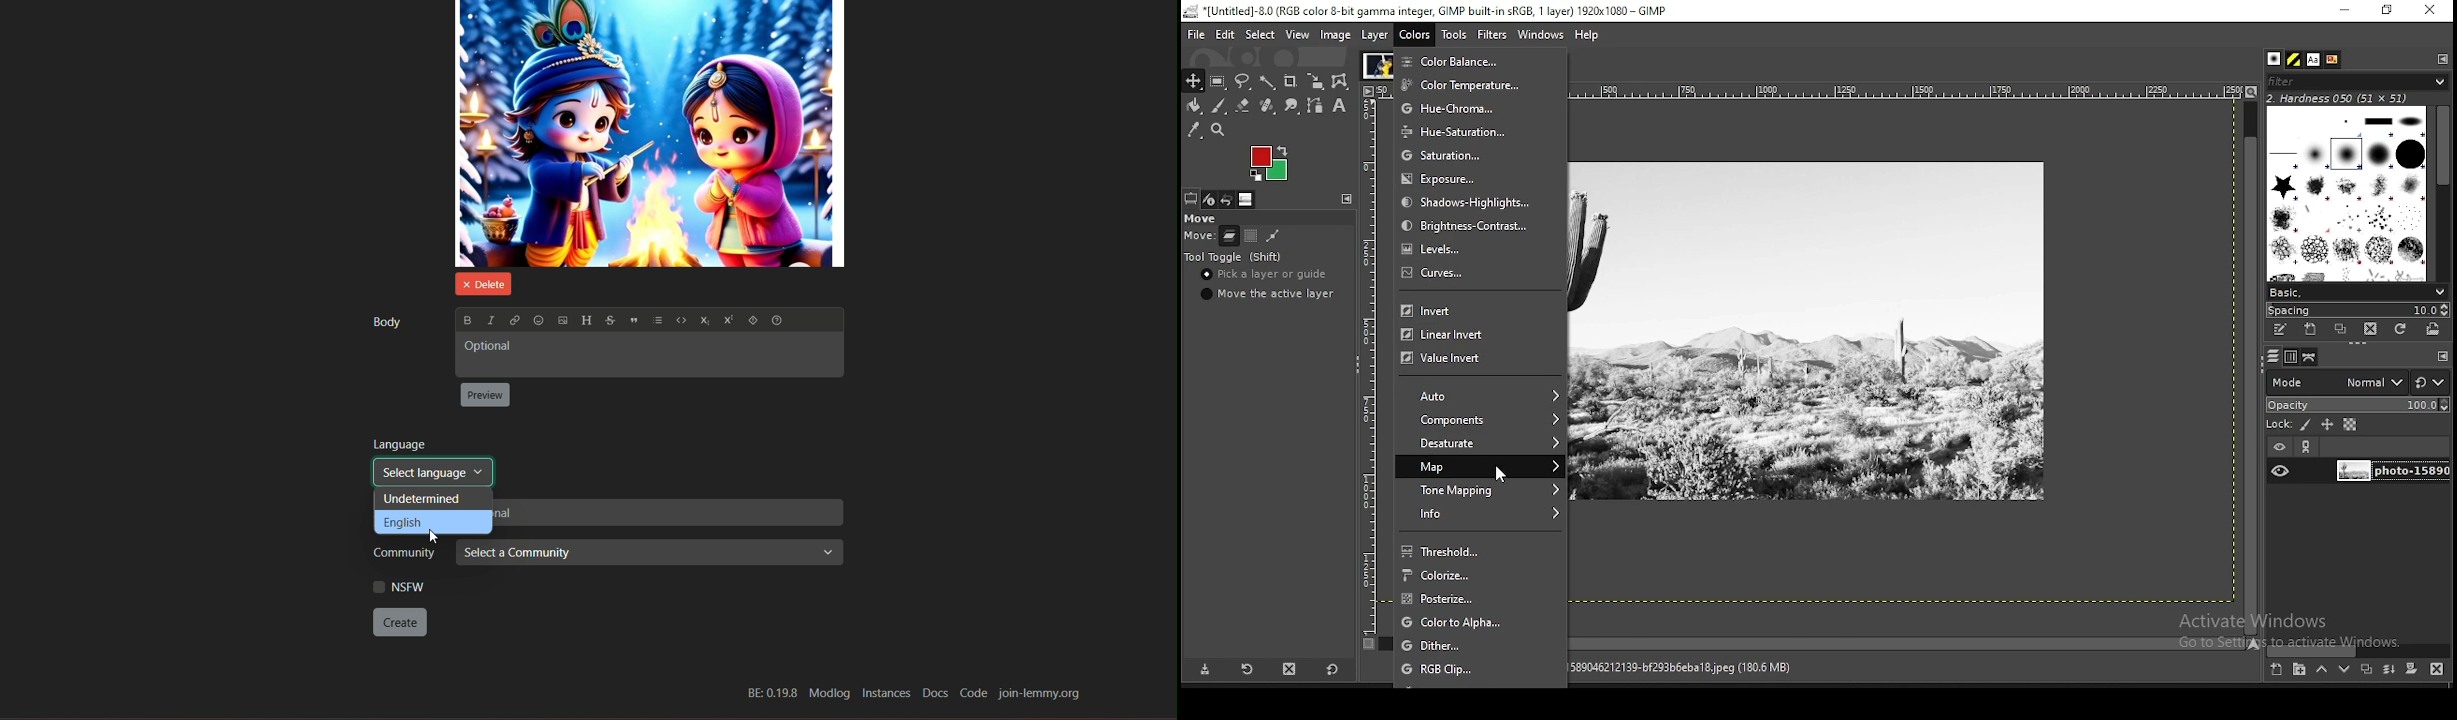  What do you see at coordinates (2357, 81) in the screenshot?
I see `filter brushes` at bounding box center [2357, 81].